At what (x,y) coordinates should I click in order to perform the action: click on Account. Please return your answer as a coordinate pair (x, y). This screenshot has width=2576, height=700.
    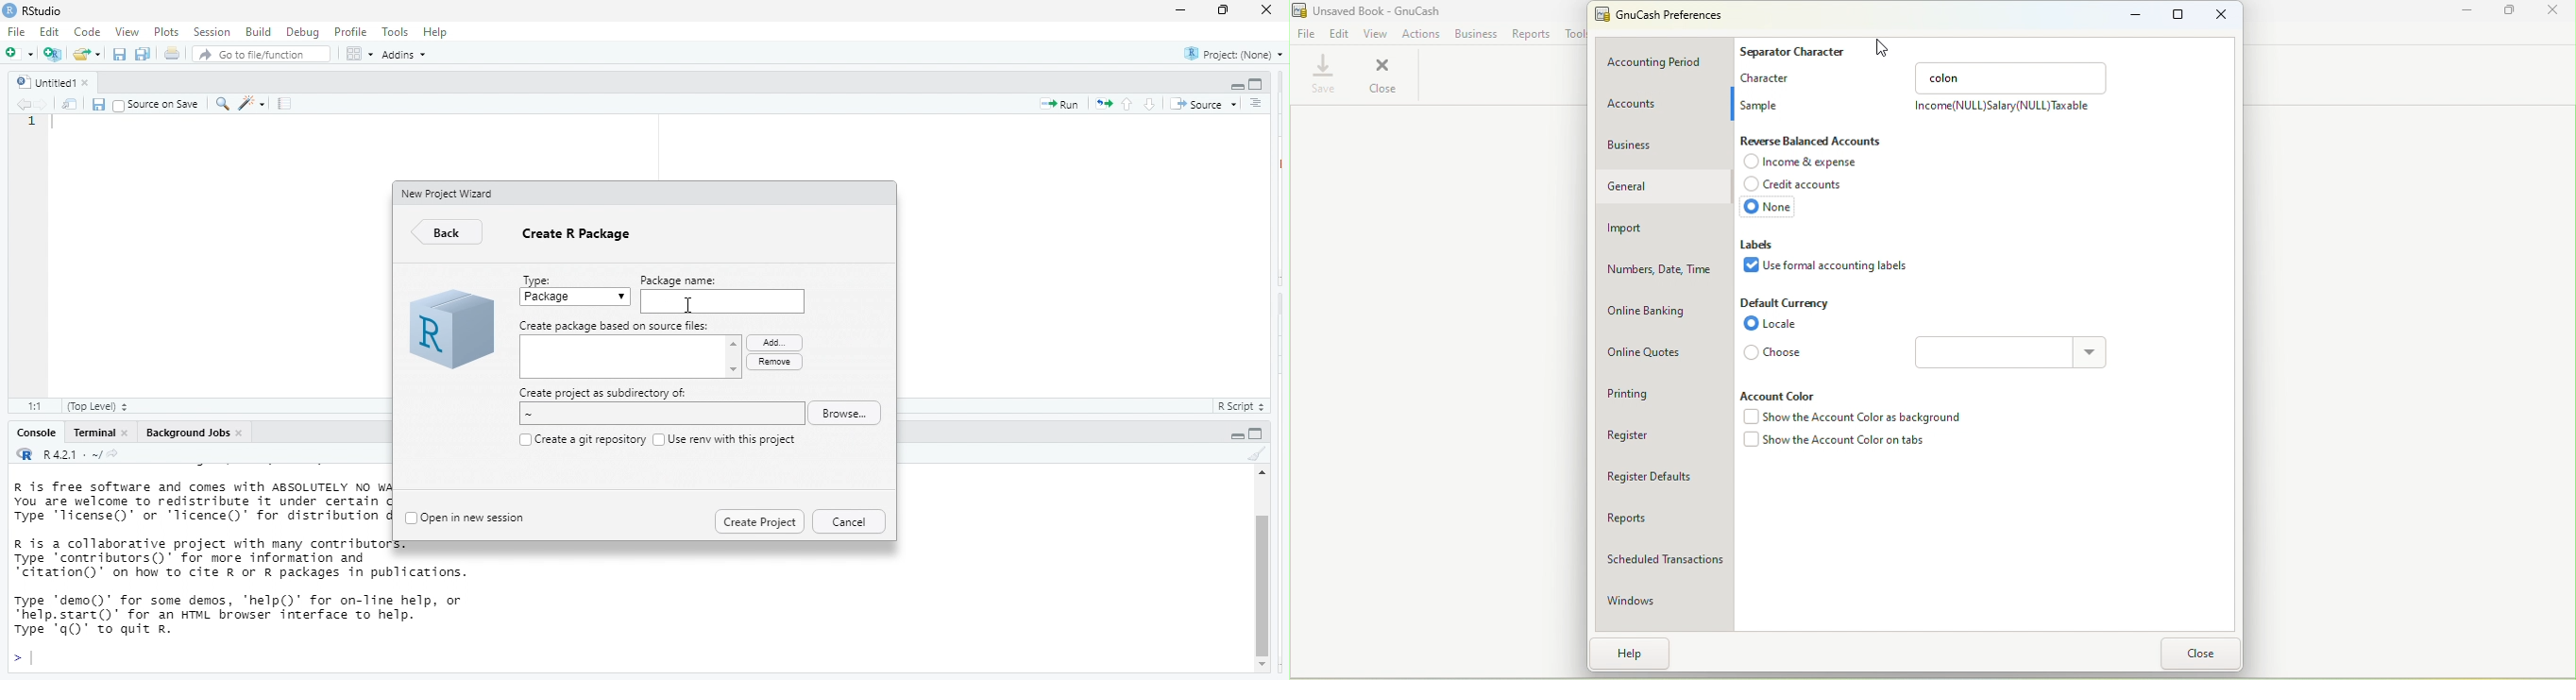
    Looking at the image, I should click on (1665, 104).